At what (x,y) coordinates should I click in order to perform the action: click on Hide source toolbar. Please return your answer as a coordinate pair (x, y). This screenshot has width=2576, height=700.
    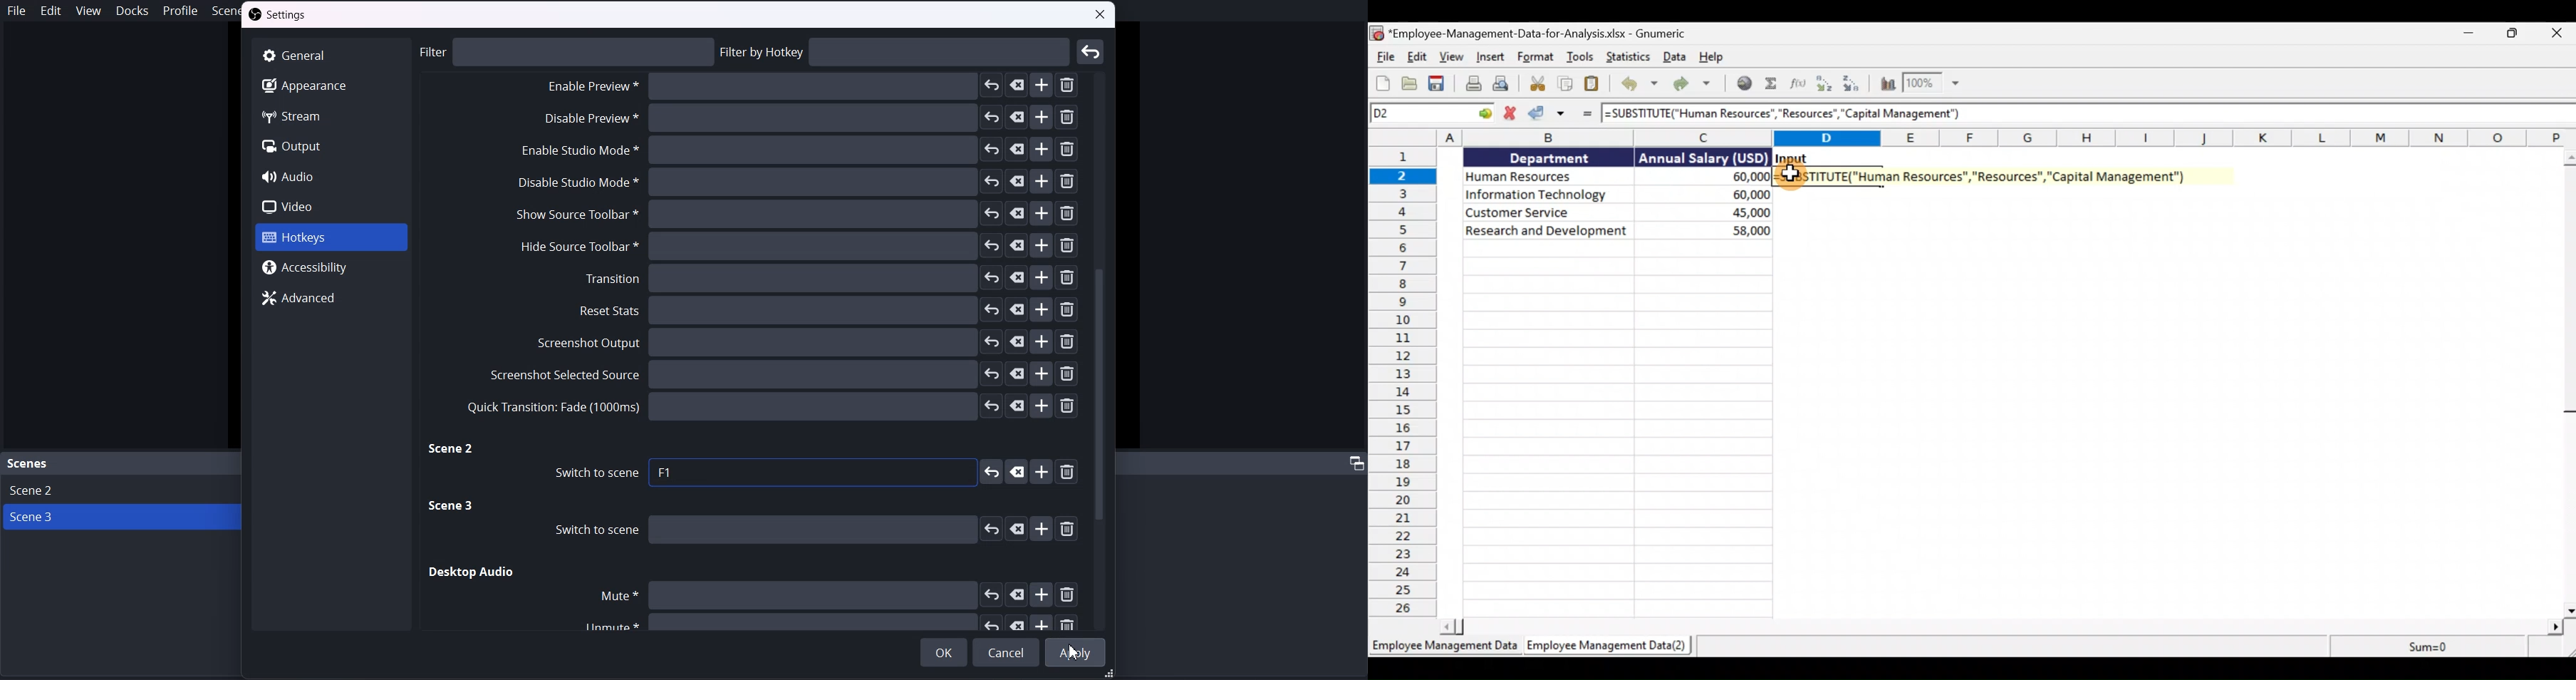
    Looking at the image, I should click on (791, 246).